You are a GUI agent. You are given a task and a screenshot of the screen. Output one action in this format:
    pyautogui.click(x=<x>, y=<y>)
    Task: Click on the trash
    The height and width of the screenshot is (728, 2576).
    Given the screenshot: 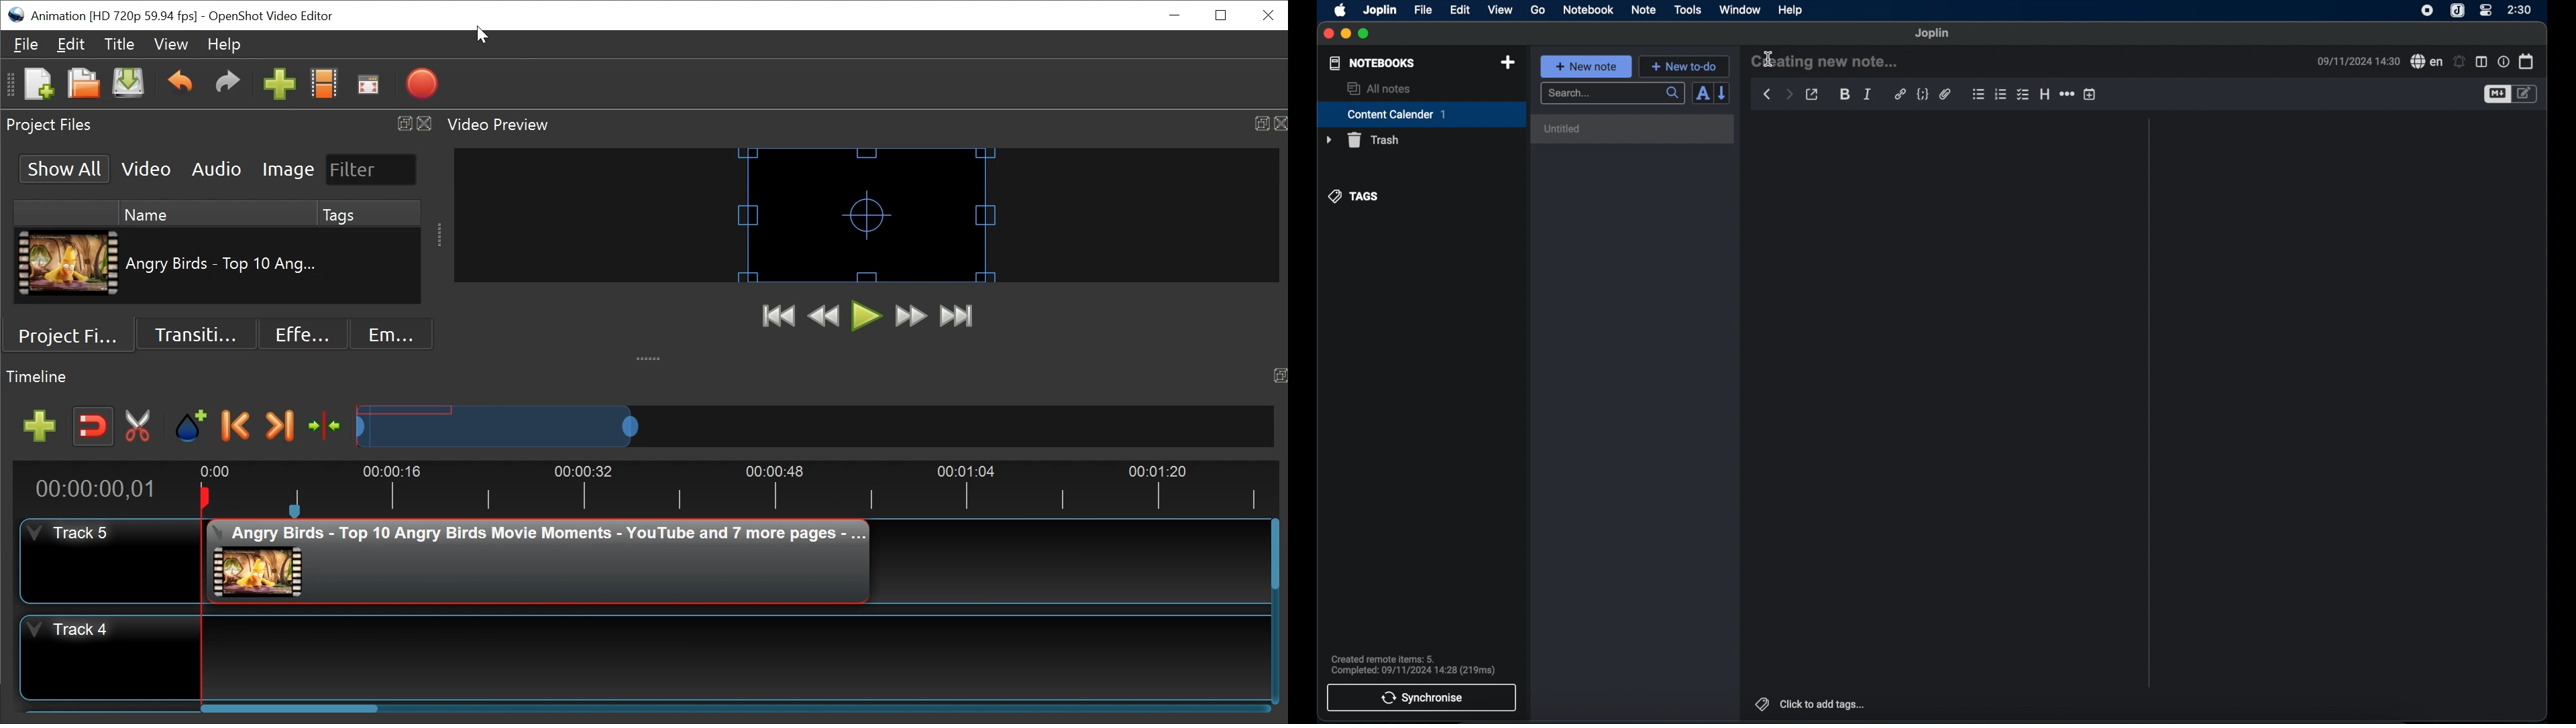 What is the action you would take?
    pyautogui.click(x=1362, y=140)
    